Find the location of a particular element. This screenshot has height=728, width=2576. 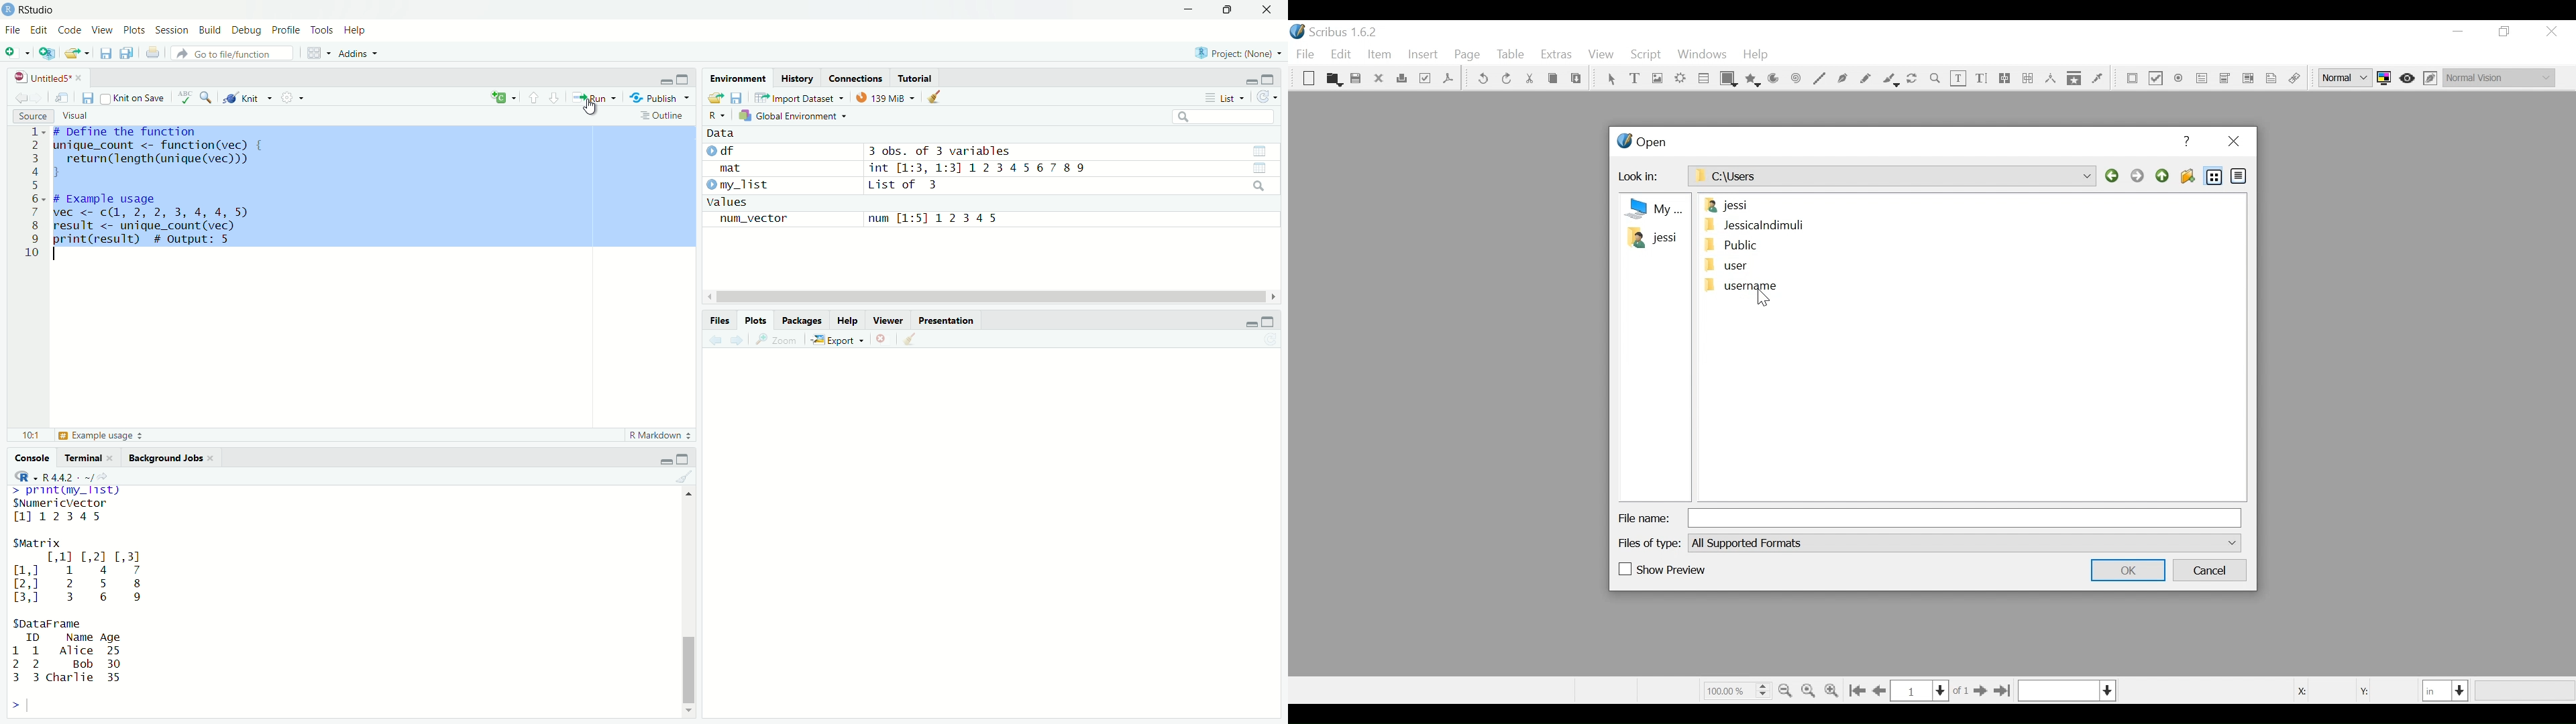

Data df 3 obs. of 3 variablesmat int [1:3, 1:31 1234567 89 my_list List of 3valuesnum_vector num [1:51 12345 is located at coordinates (900, 181).